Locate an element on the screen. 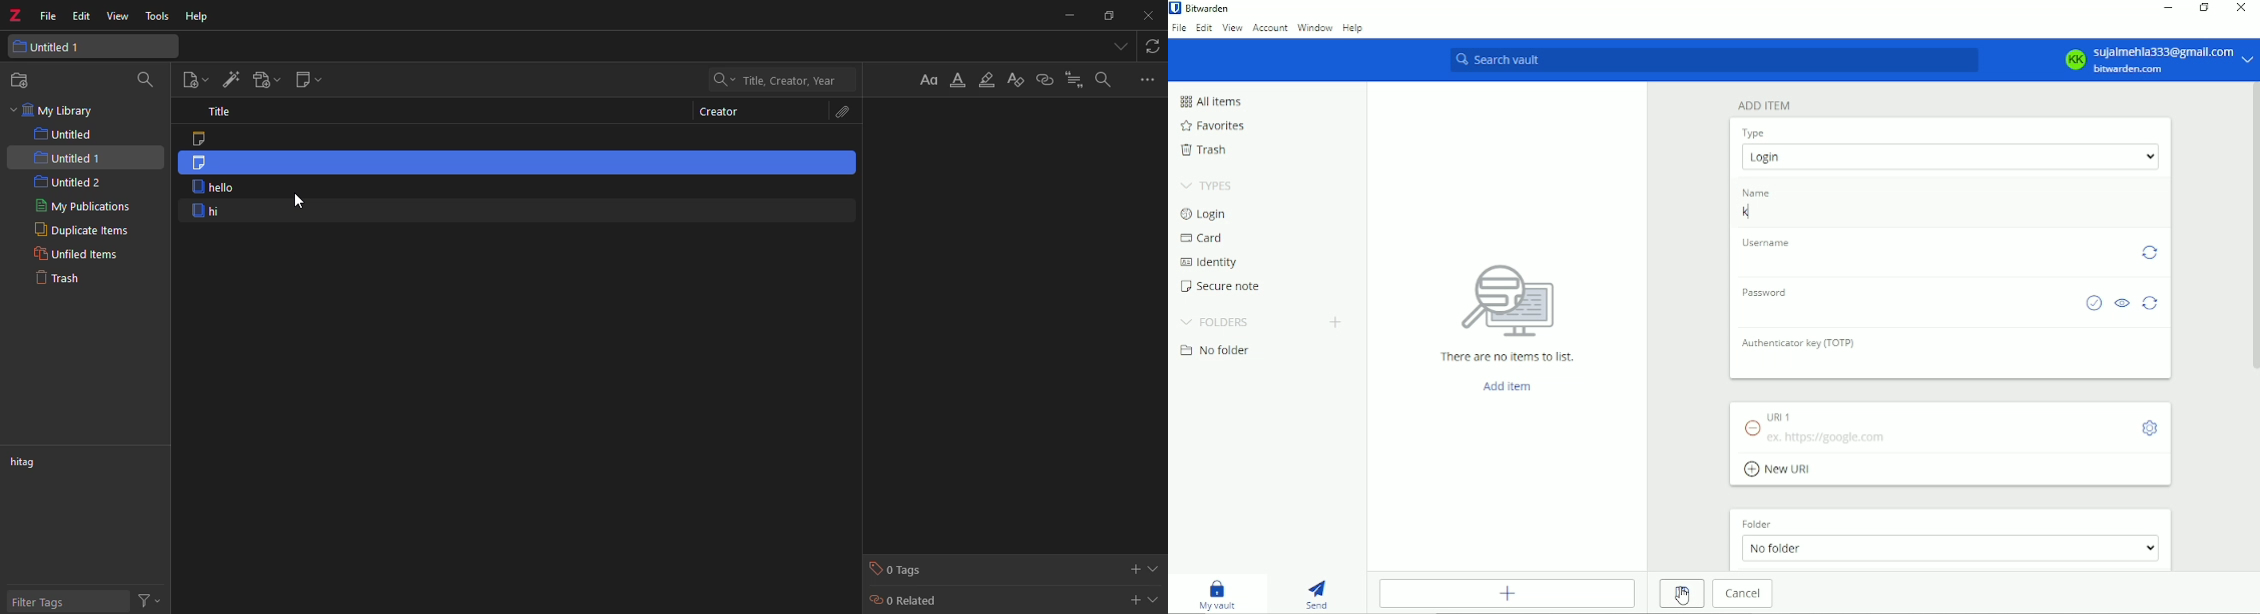  citation is located at coordinates (1074, 79).